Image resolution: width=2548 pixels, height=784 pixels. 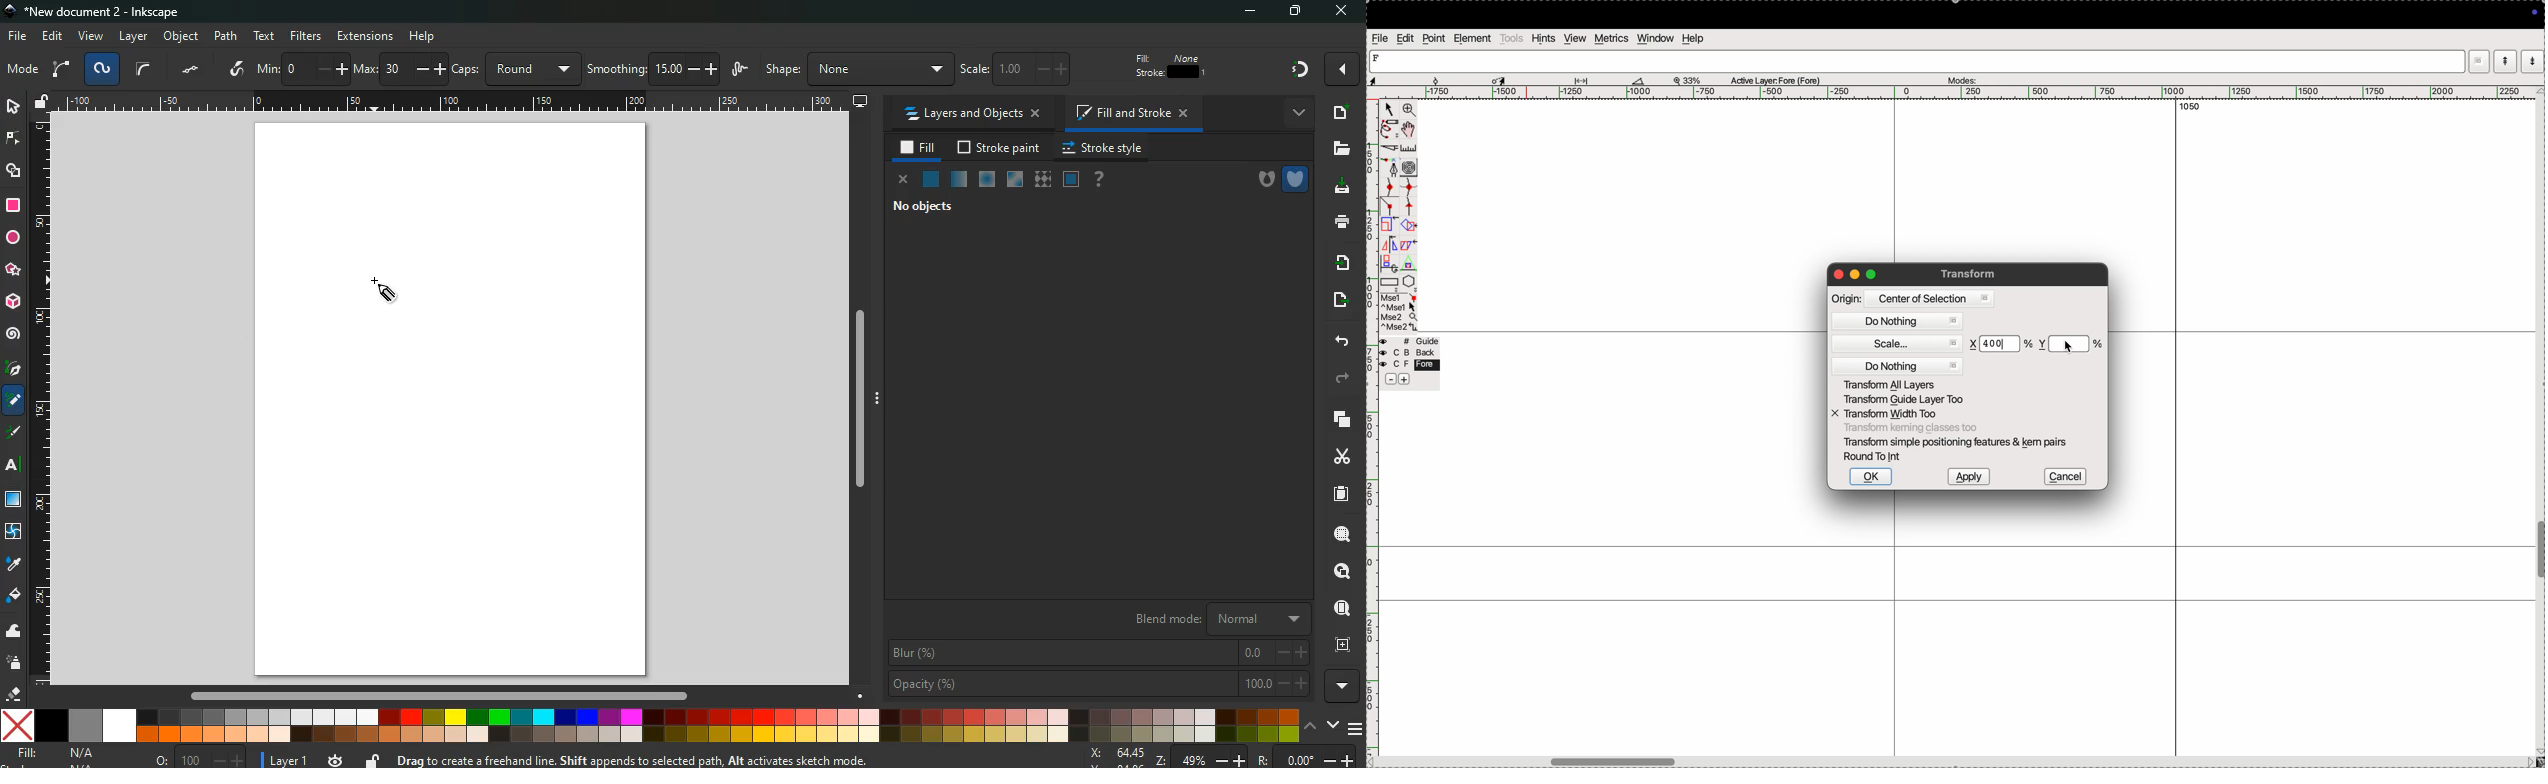 What do you see at coordinates (1025, 70) in the screenshot?
I see `scale` at bounding box center [1025, 70].